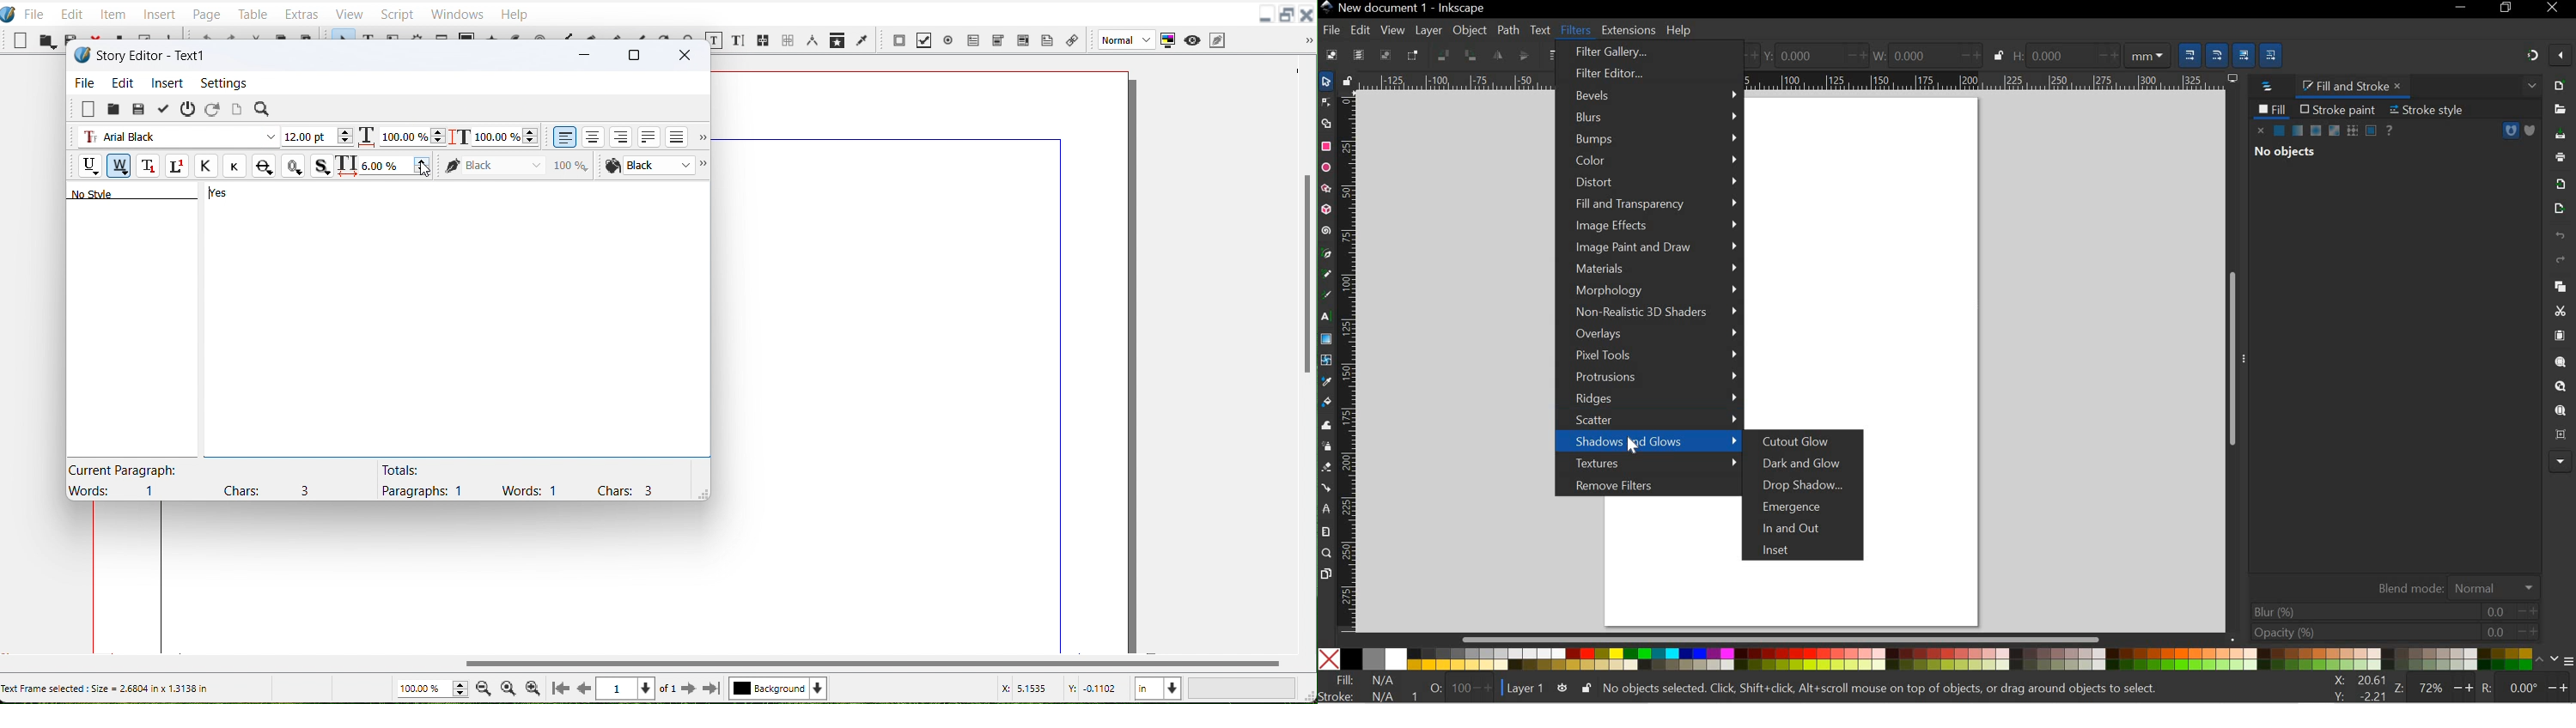  I want to click on Preview Mode, so click(1192, 39).